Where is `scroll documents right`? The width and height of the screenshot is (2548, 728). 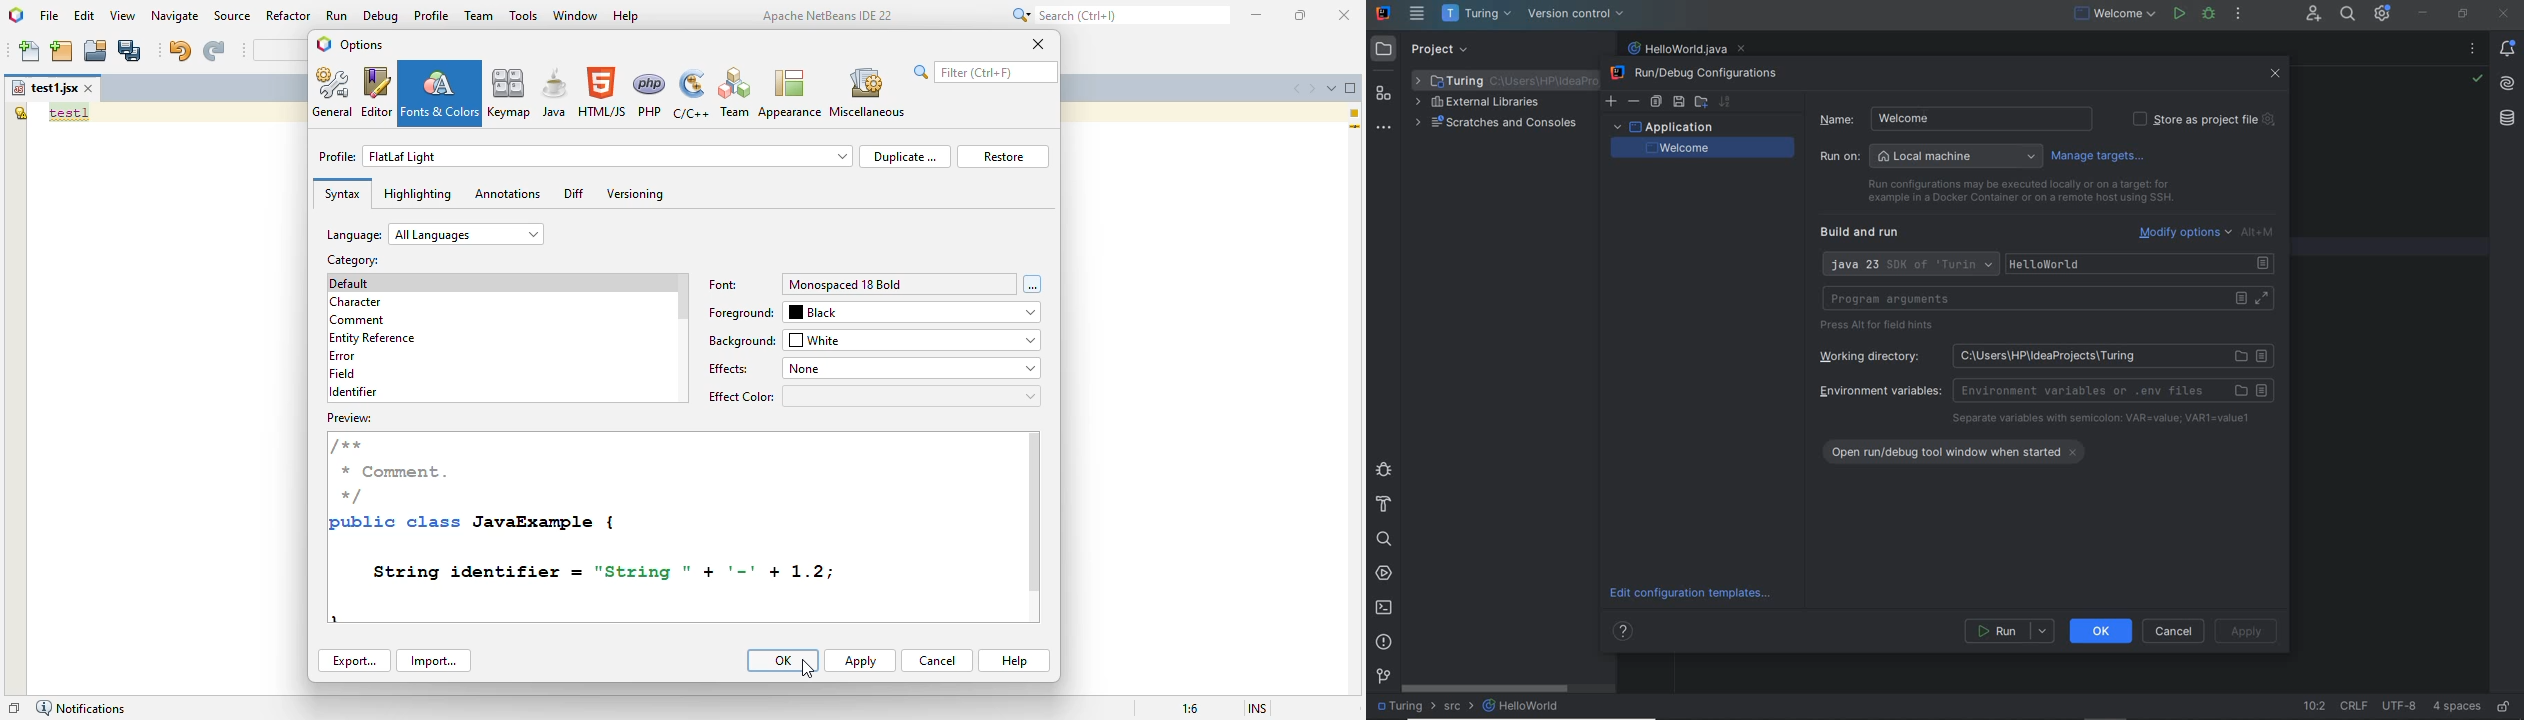
scroll documents right is located at coordinates (1313, 89).